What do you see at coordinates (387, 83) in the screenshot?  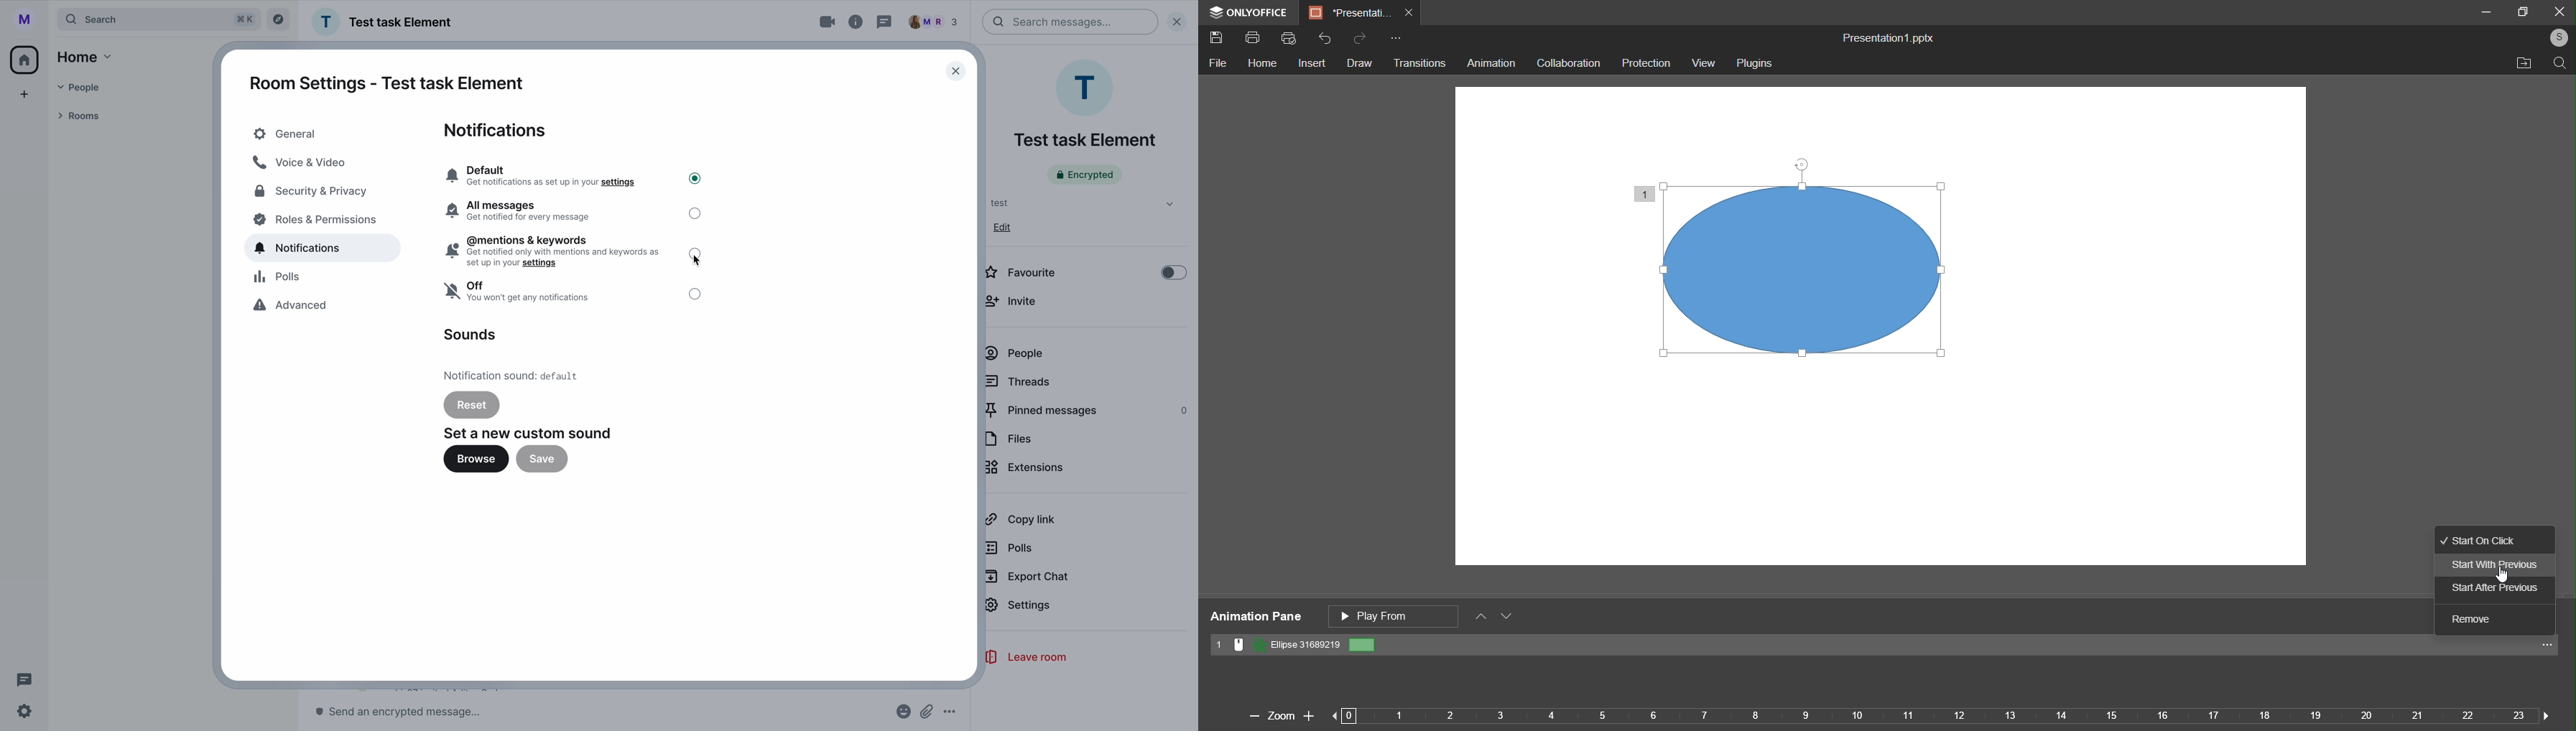 I see `room settings - test task element ` at bounding box center [387, 83].